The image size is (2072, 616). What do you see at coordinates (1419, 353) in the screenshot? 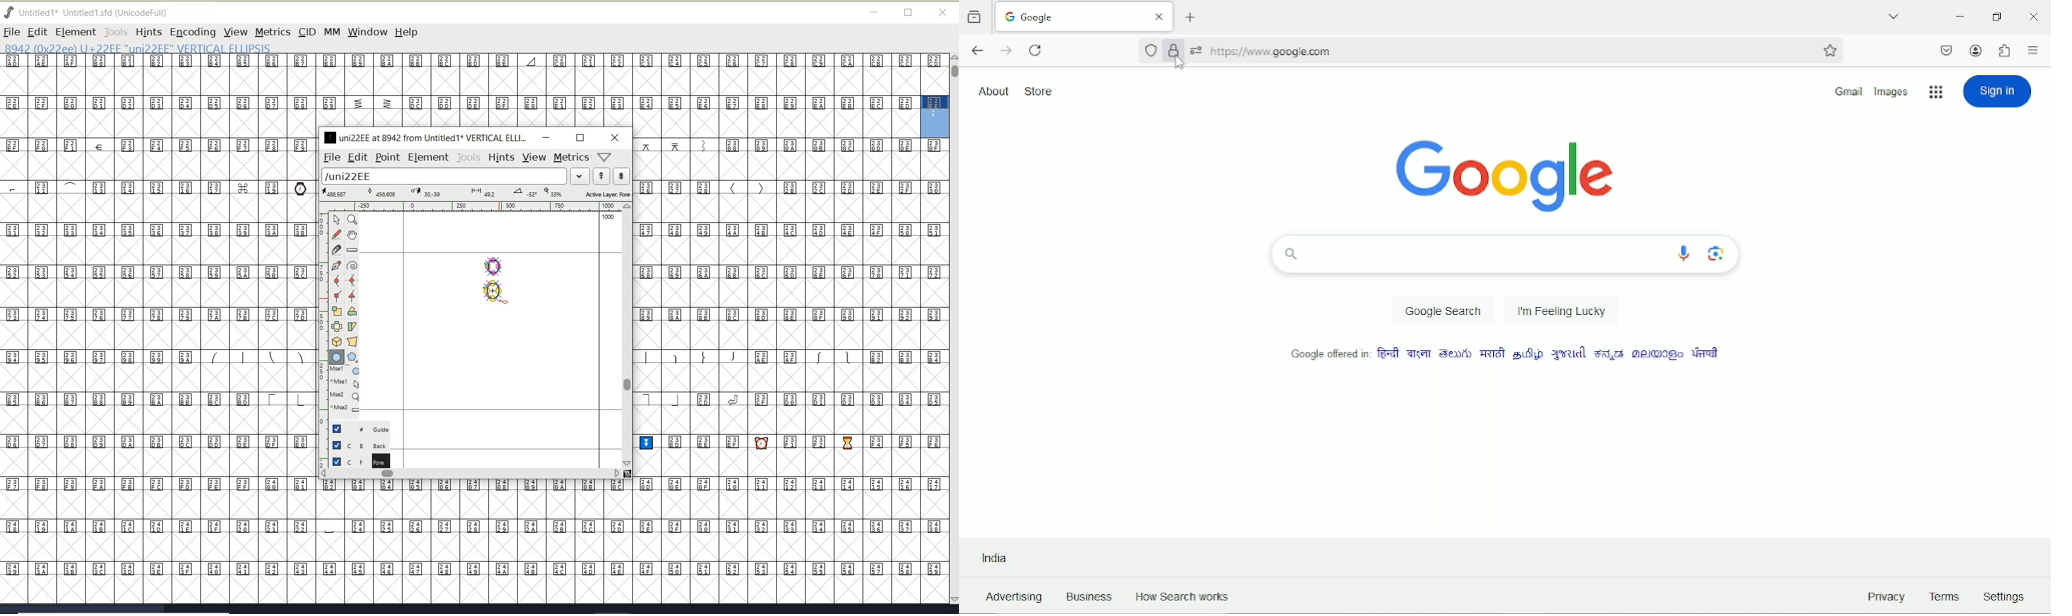
I see `language` at bounding box center [1419, 353].